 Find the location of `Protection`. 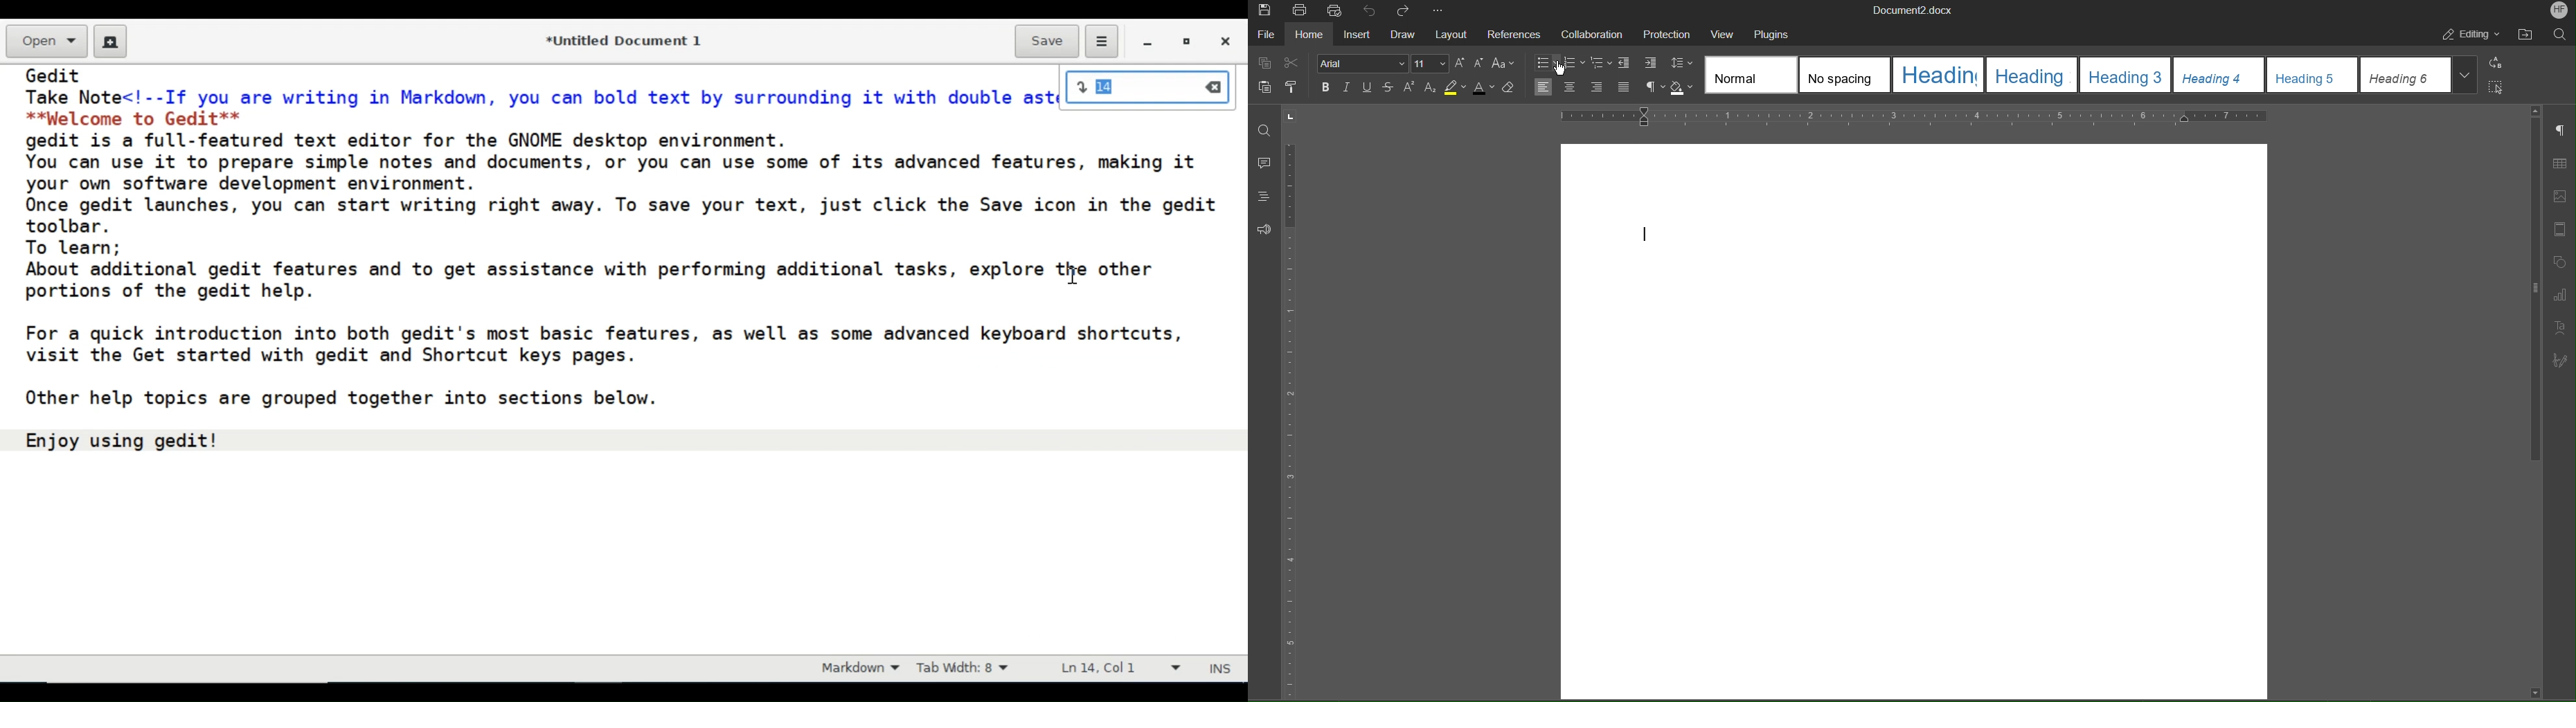

Protection is located at coordinates (1668, 34).